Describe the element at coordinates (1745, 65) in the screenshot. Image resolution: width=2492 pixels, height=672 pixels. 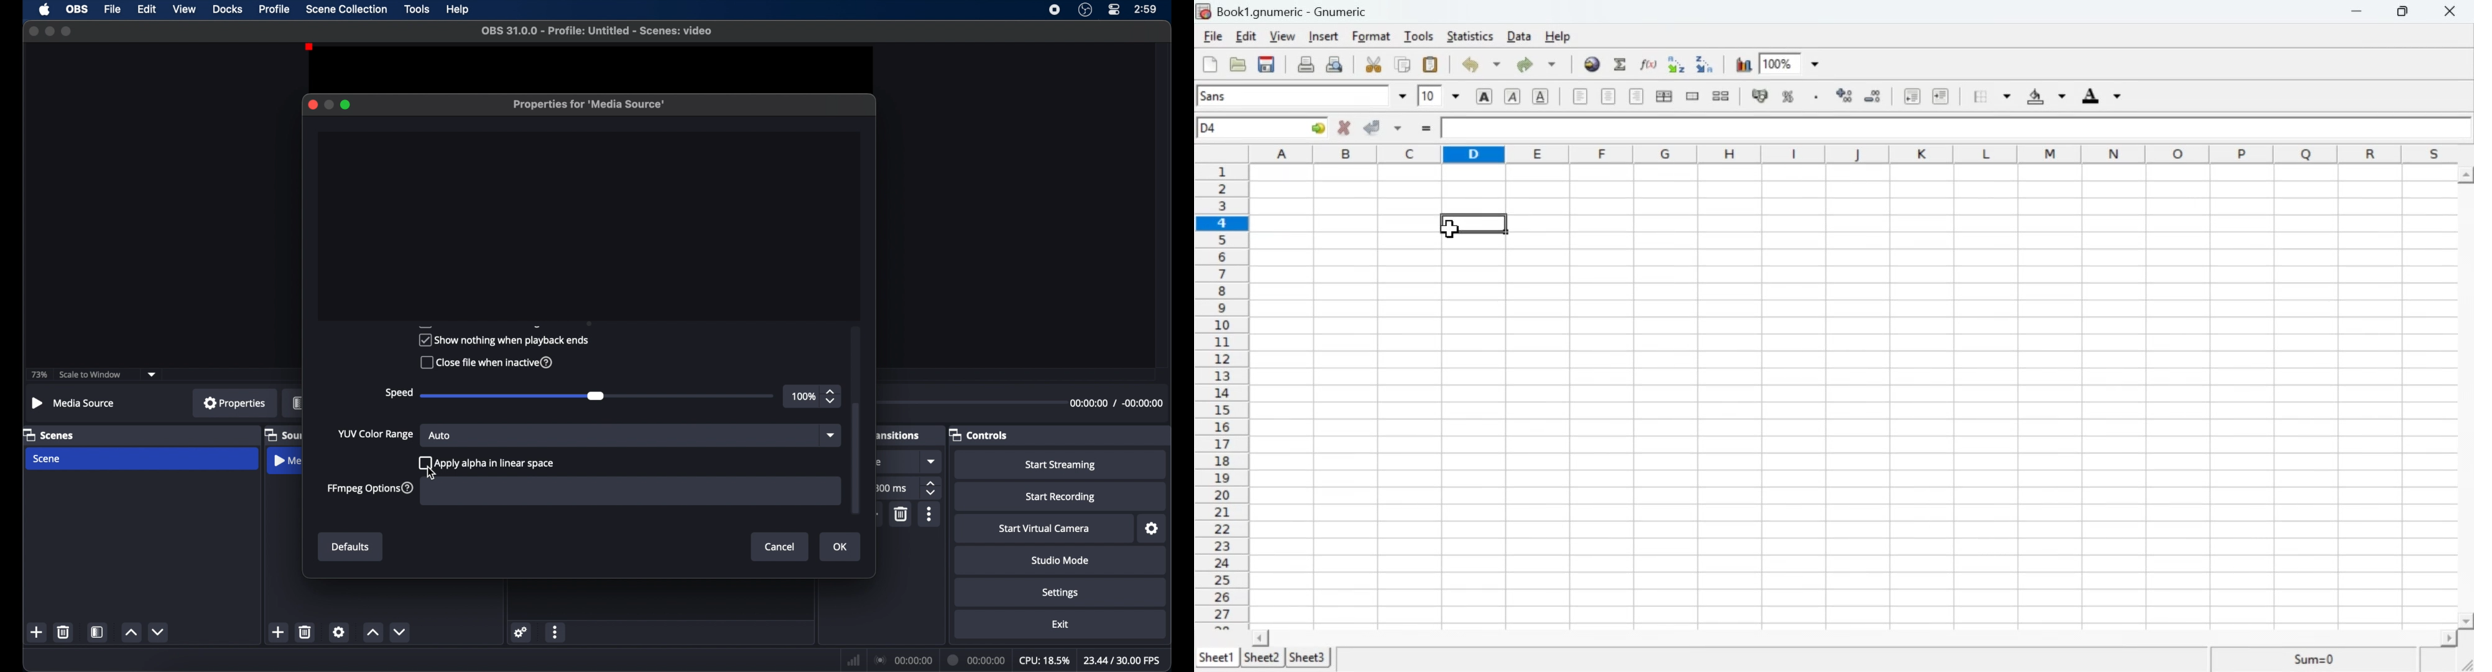
I see `Chart` at that location.